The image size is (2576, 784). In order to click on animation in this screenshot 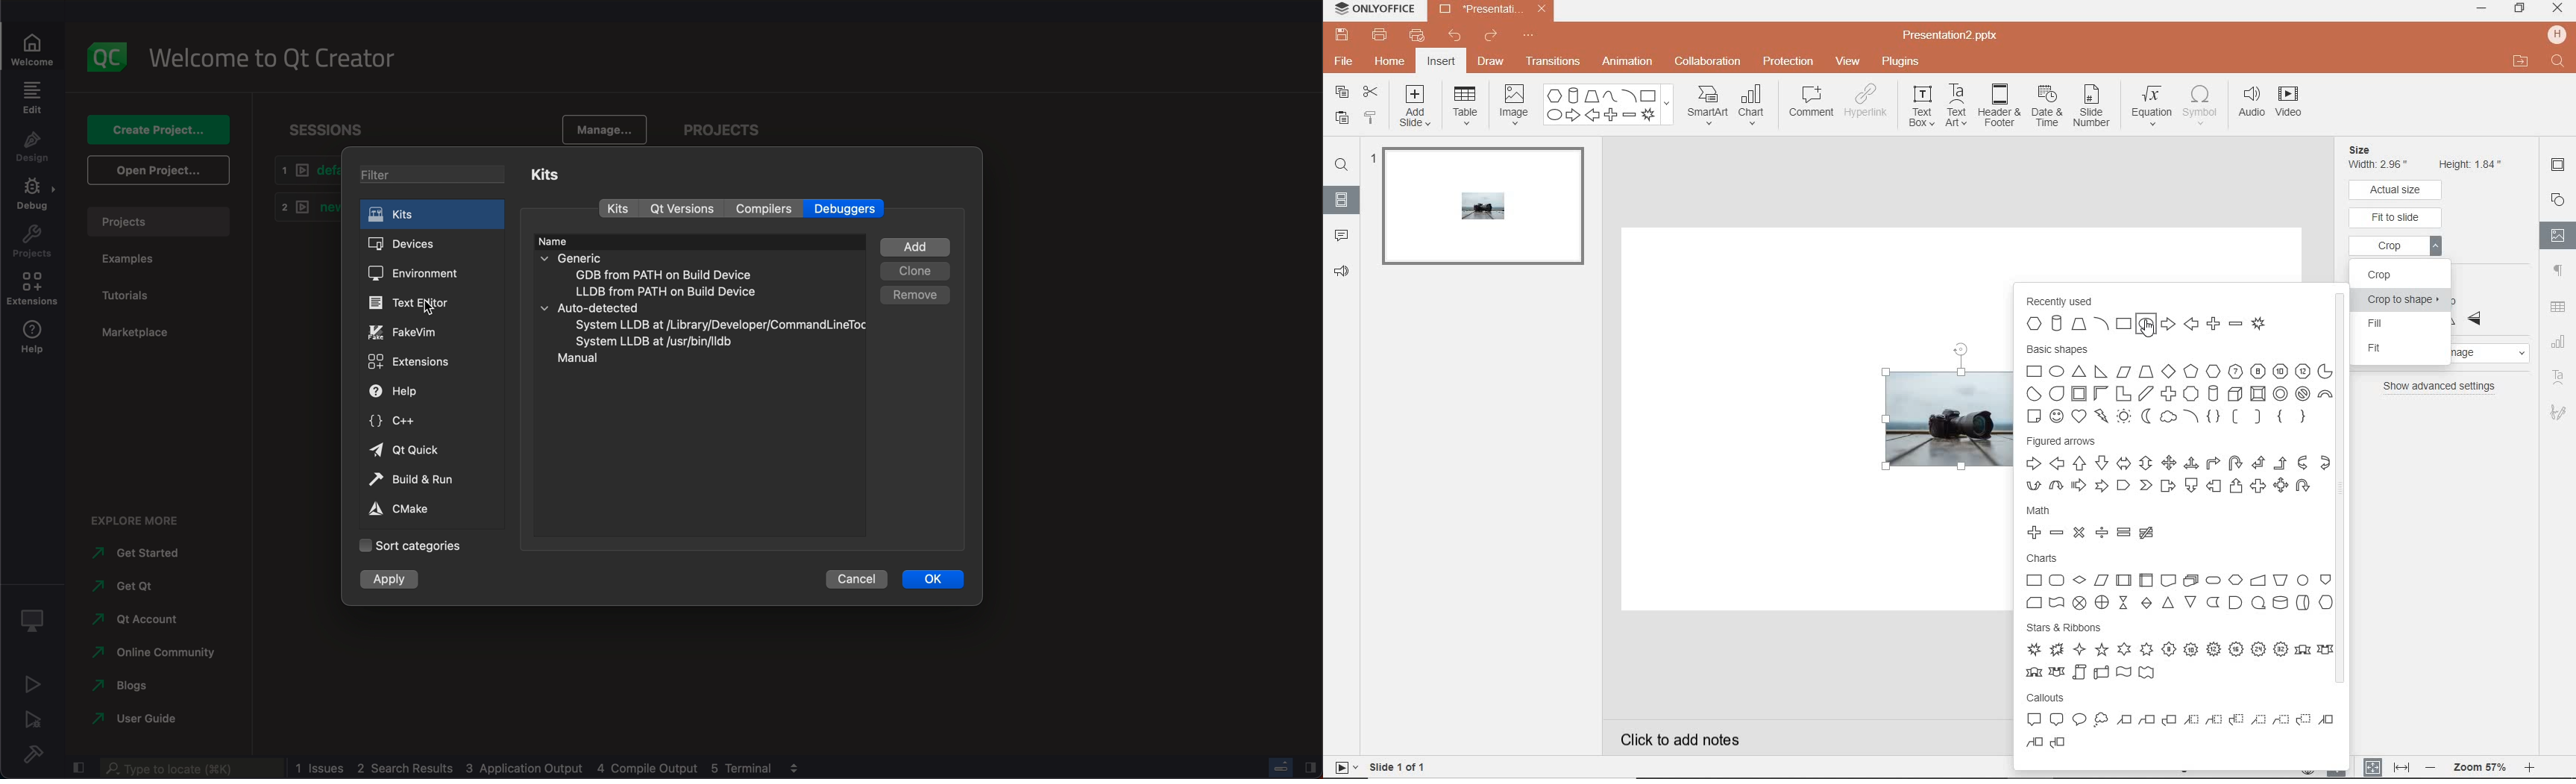, I will do `click(1628, 62)`.